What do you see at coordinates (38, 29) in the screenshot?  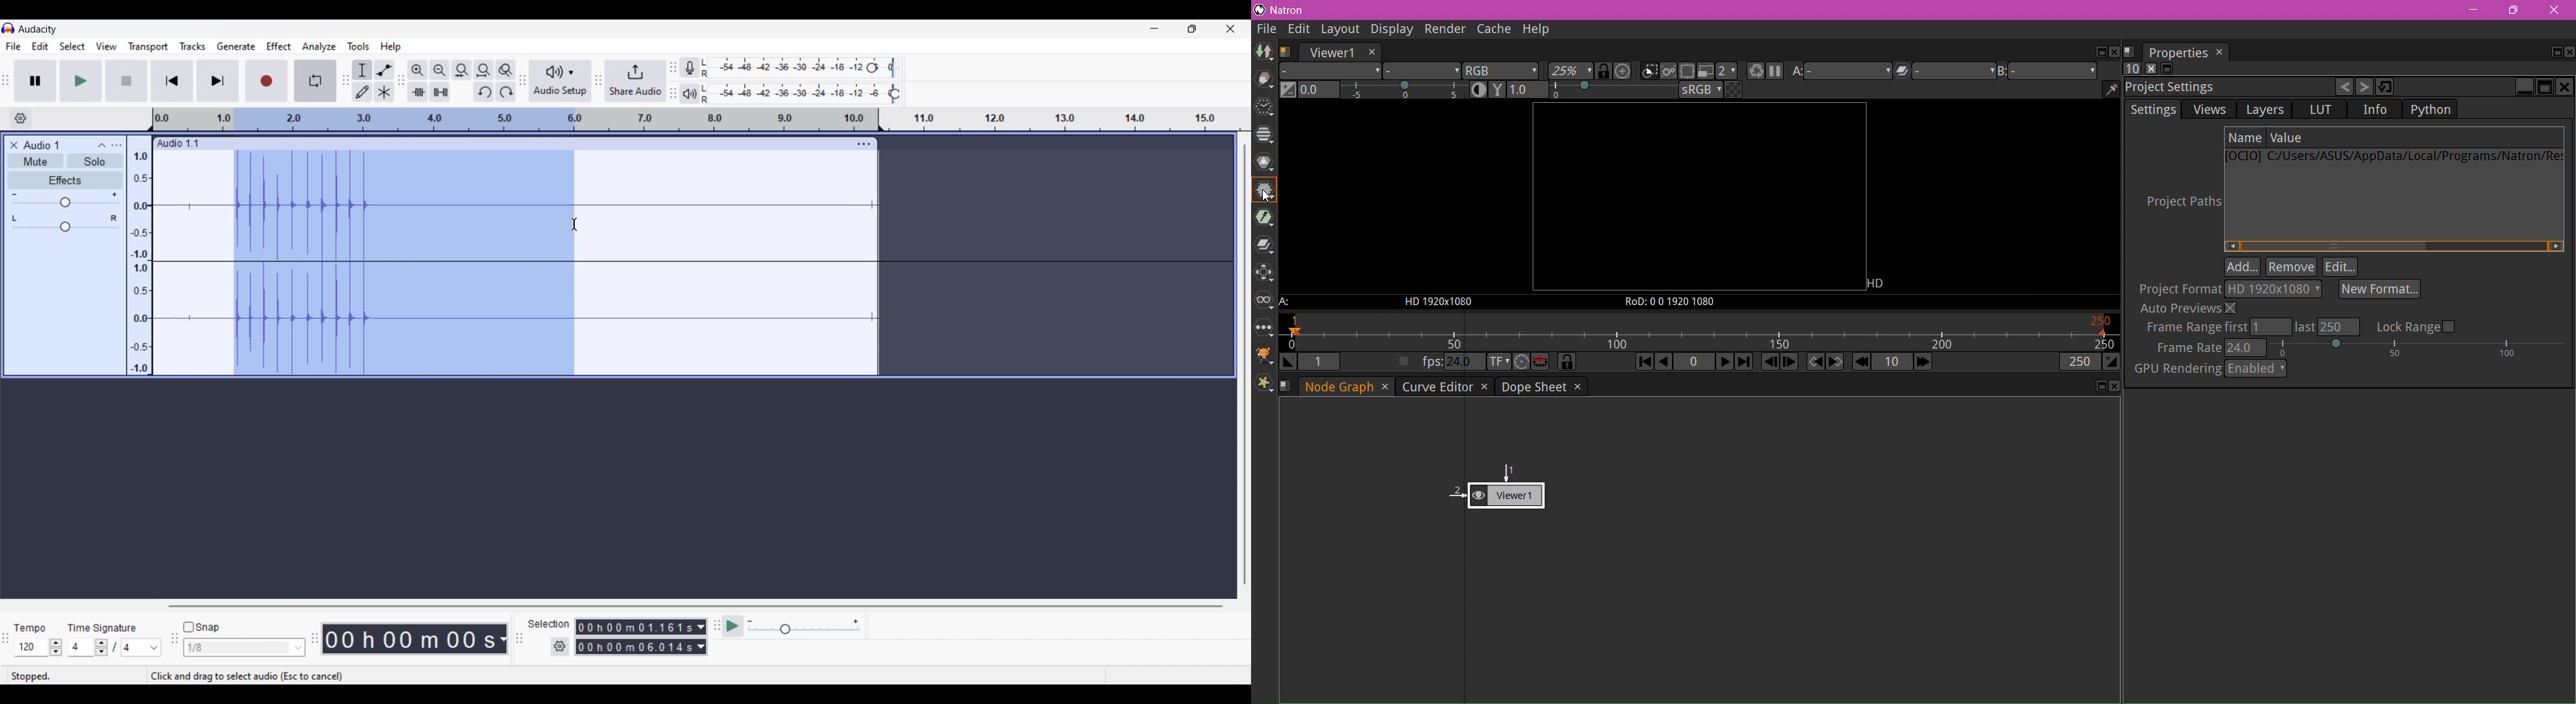 I see `Software name` at bounding box center [38, 29].